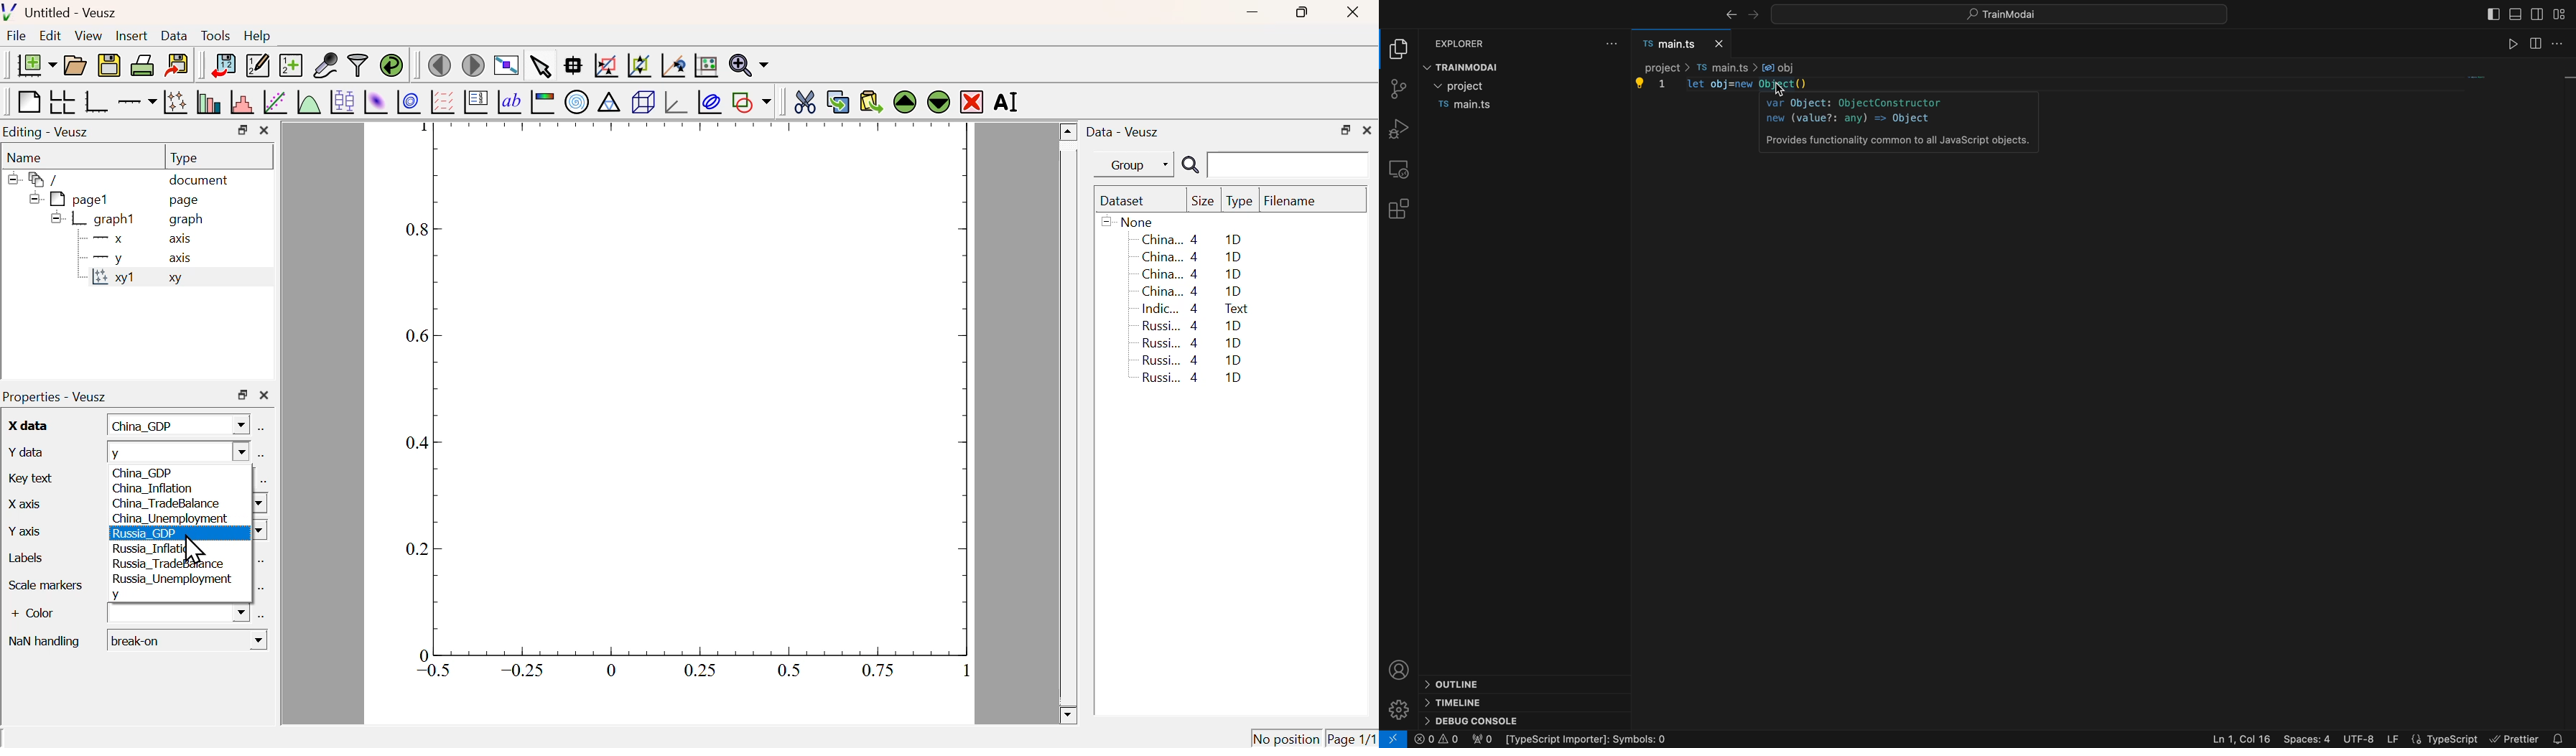  I want to click on Break-on, so click(187, 640).